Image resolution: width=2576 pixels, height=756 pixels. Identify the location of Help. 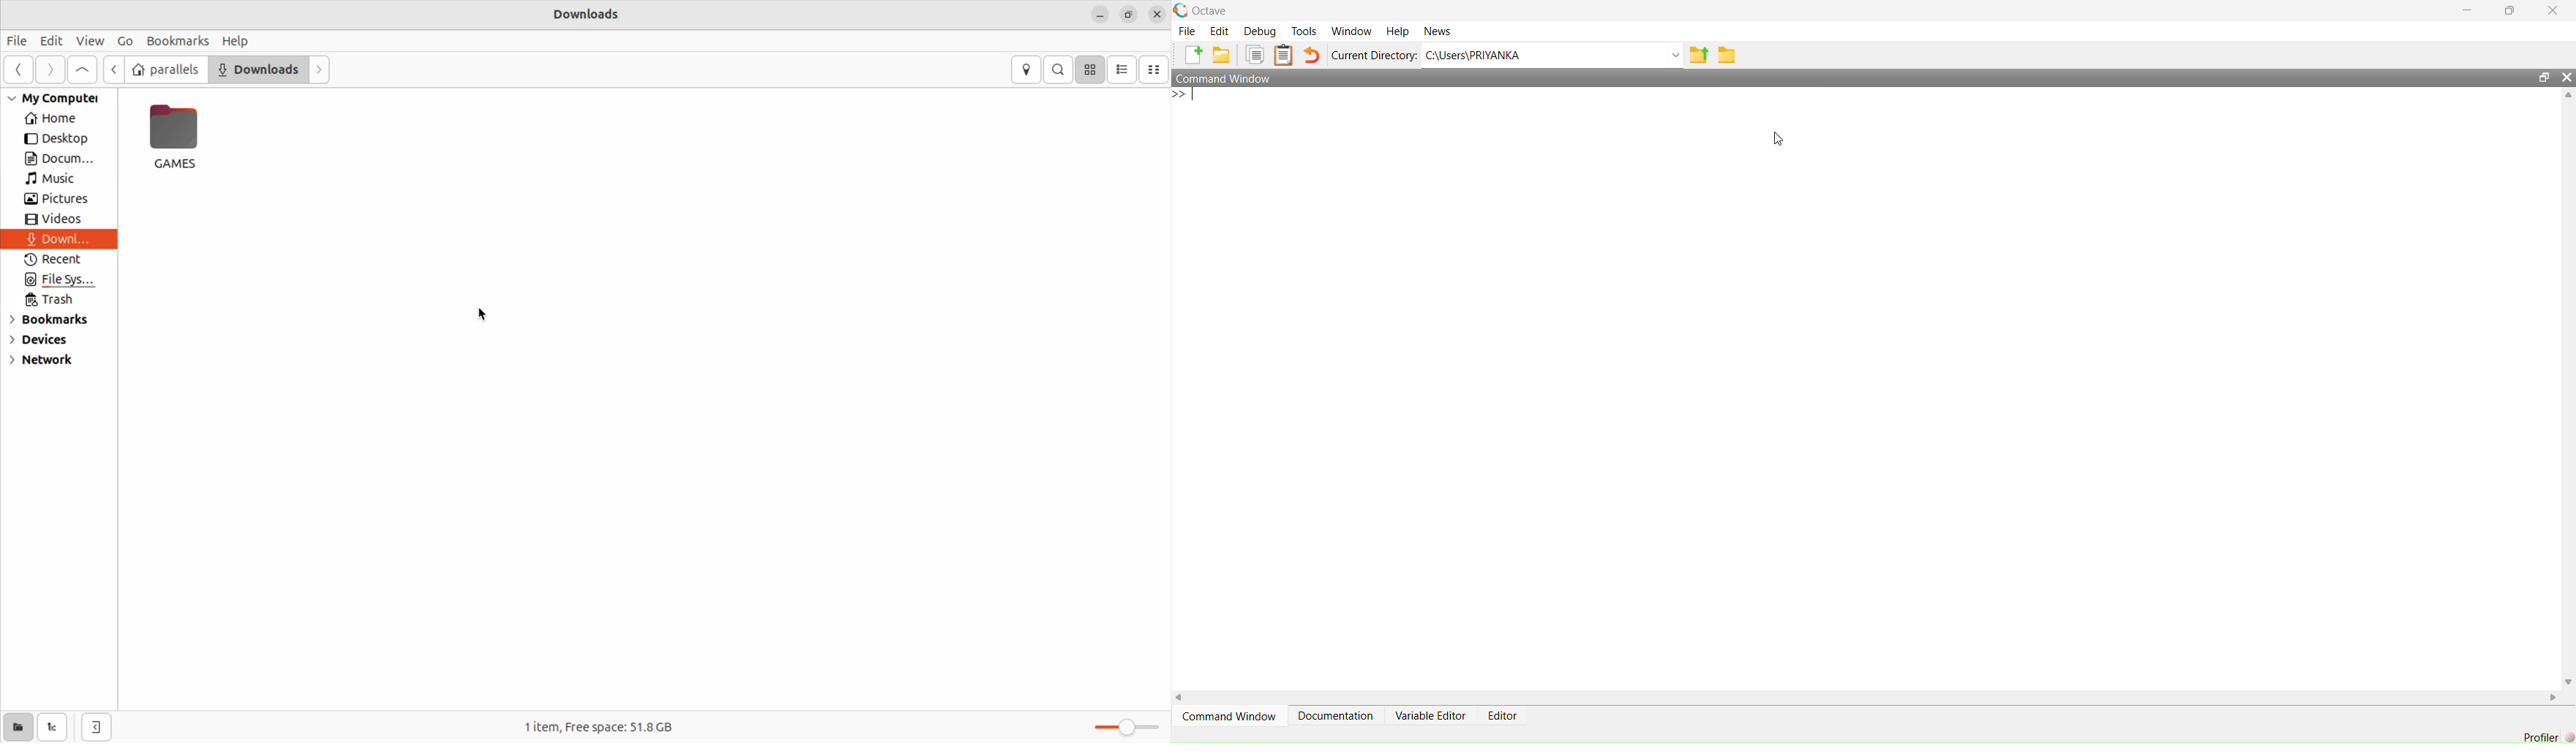
(1397, 31).